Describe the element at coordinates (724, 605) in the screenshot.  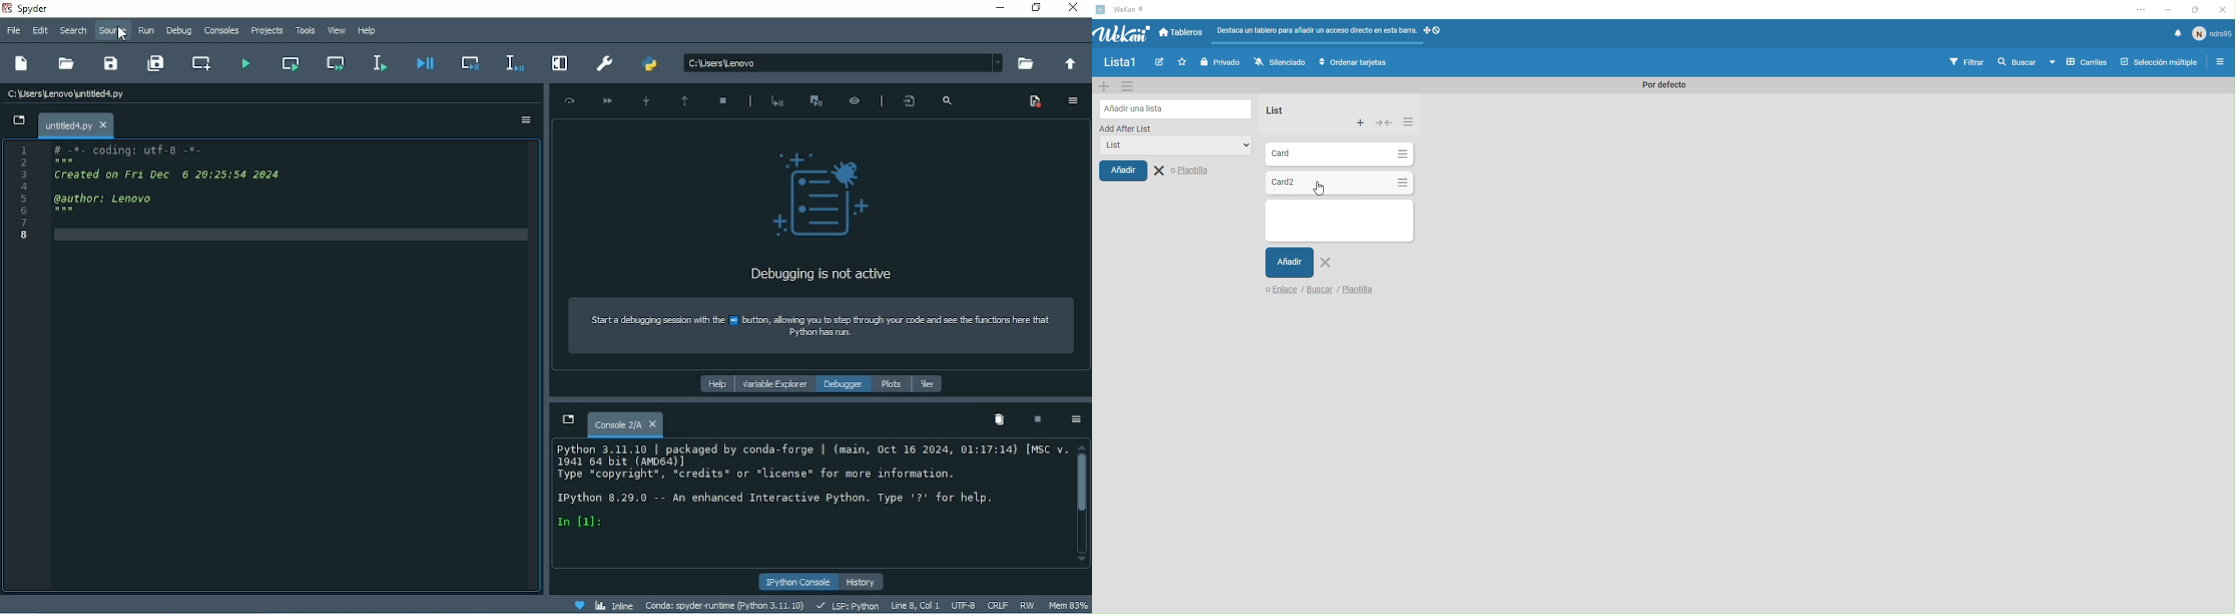
I see `Conda` at that location.